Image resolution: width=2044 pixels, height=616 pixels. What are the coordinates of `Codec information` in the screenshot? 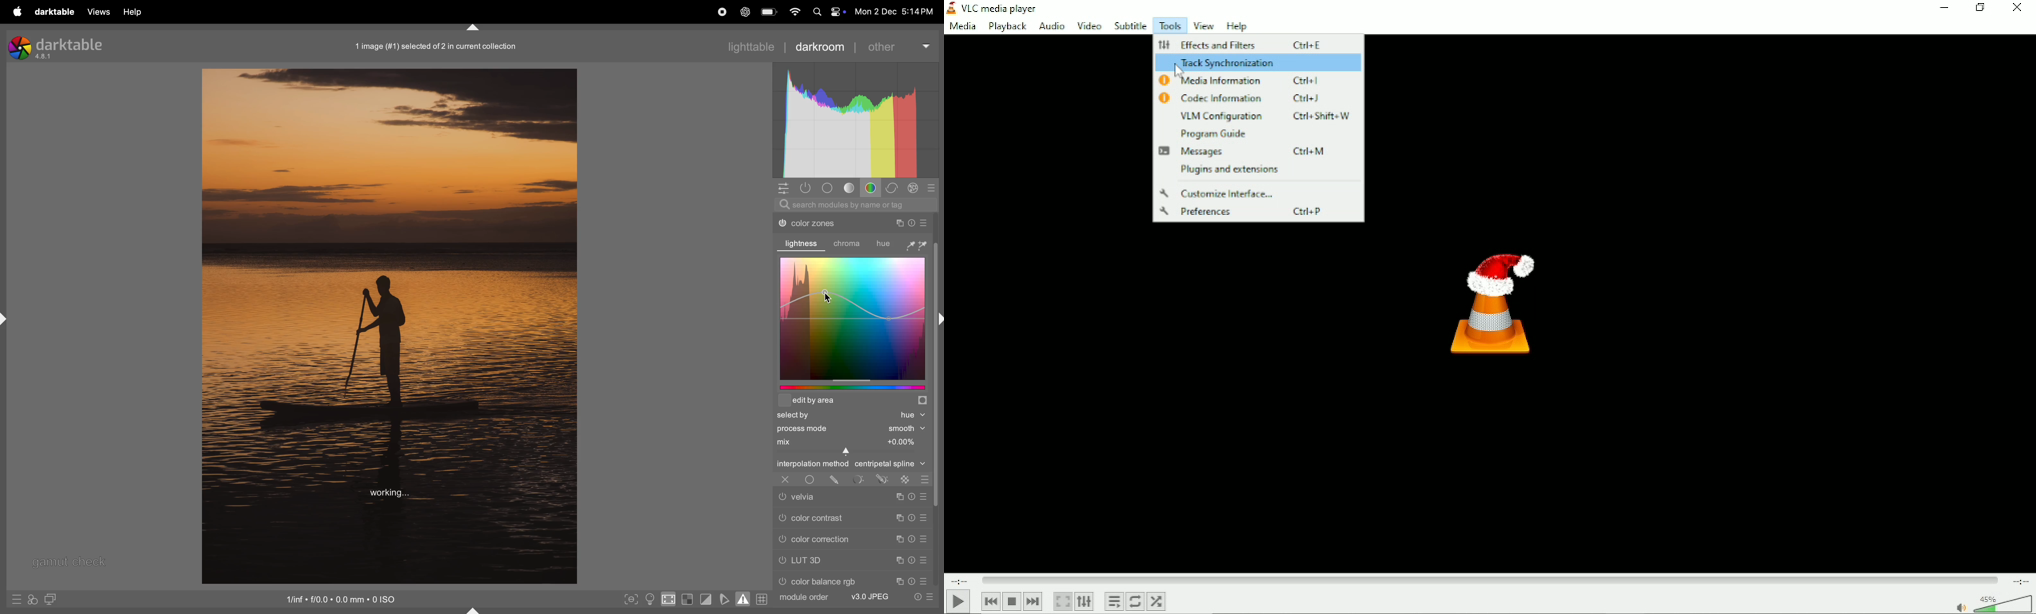 It's located at (1256, 100).